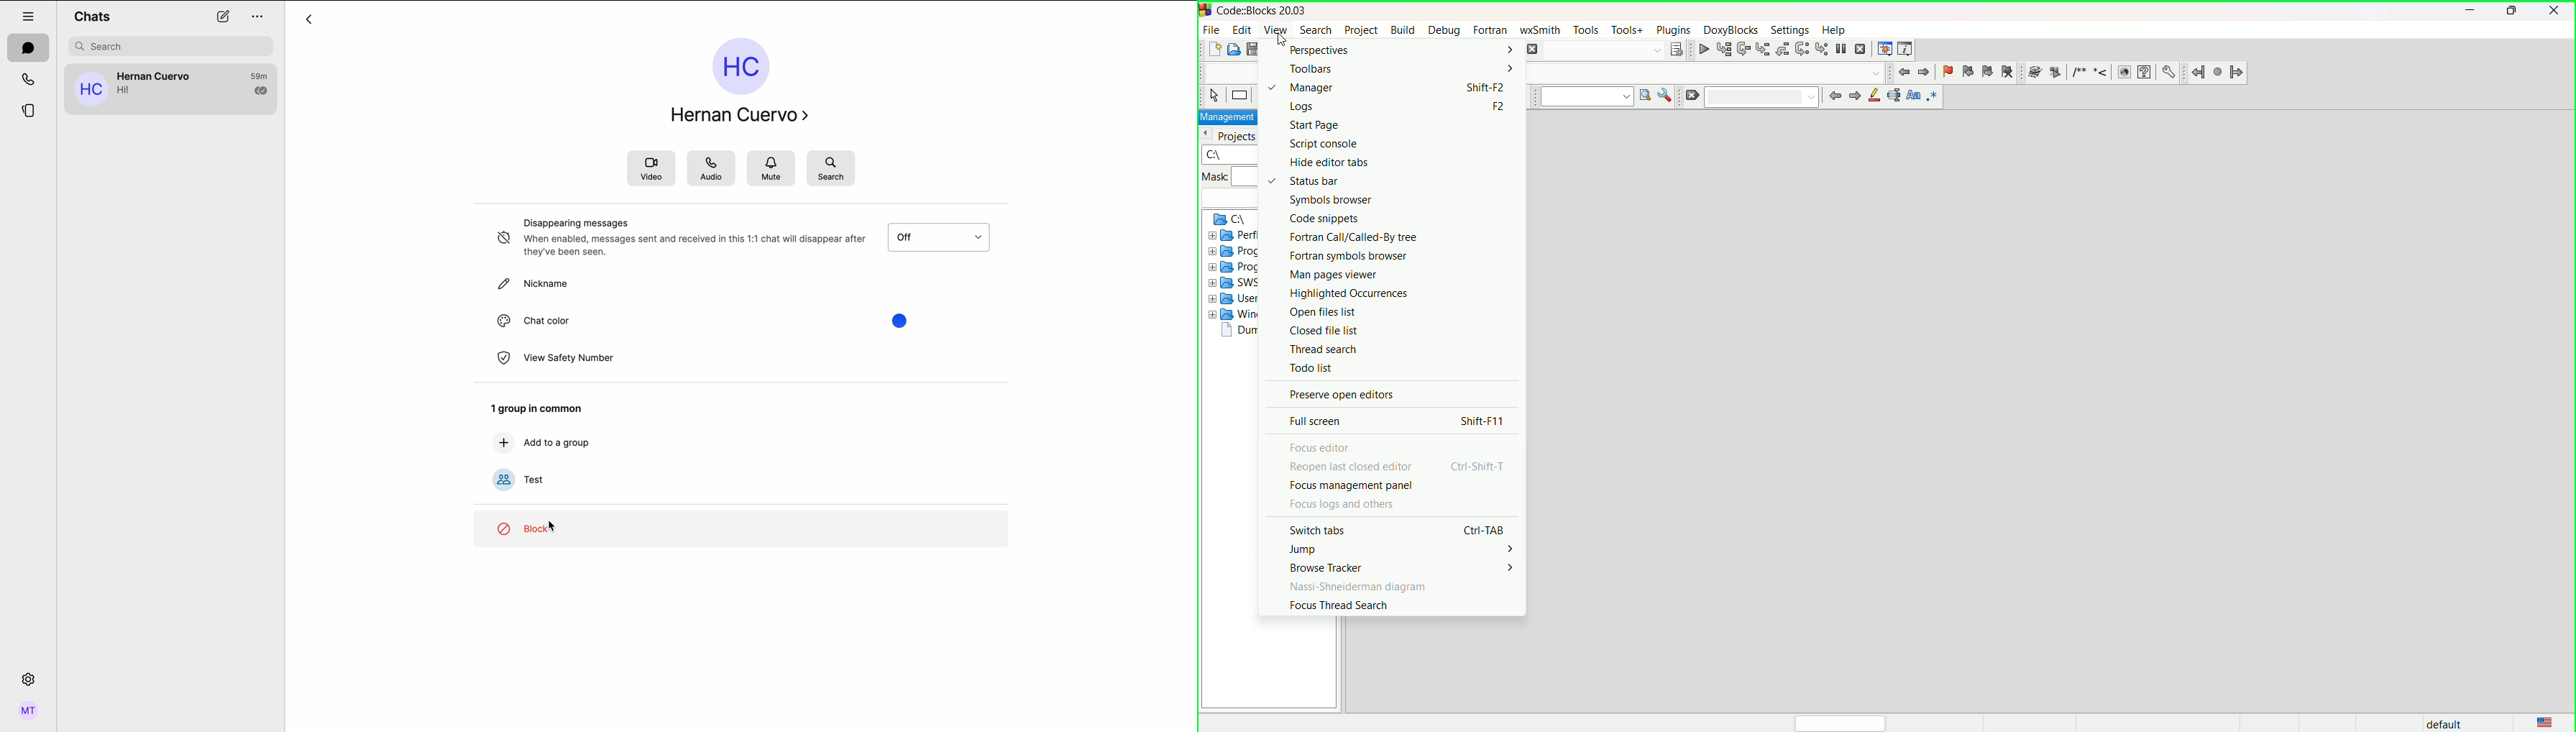  I want to click on code snippets, so click(1324, 218).